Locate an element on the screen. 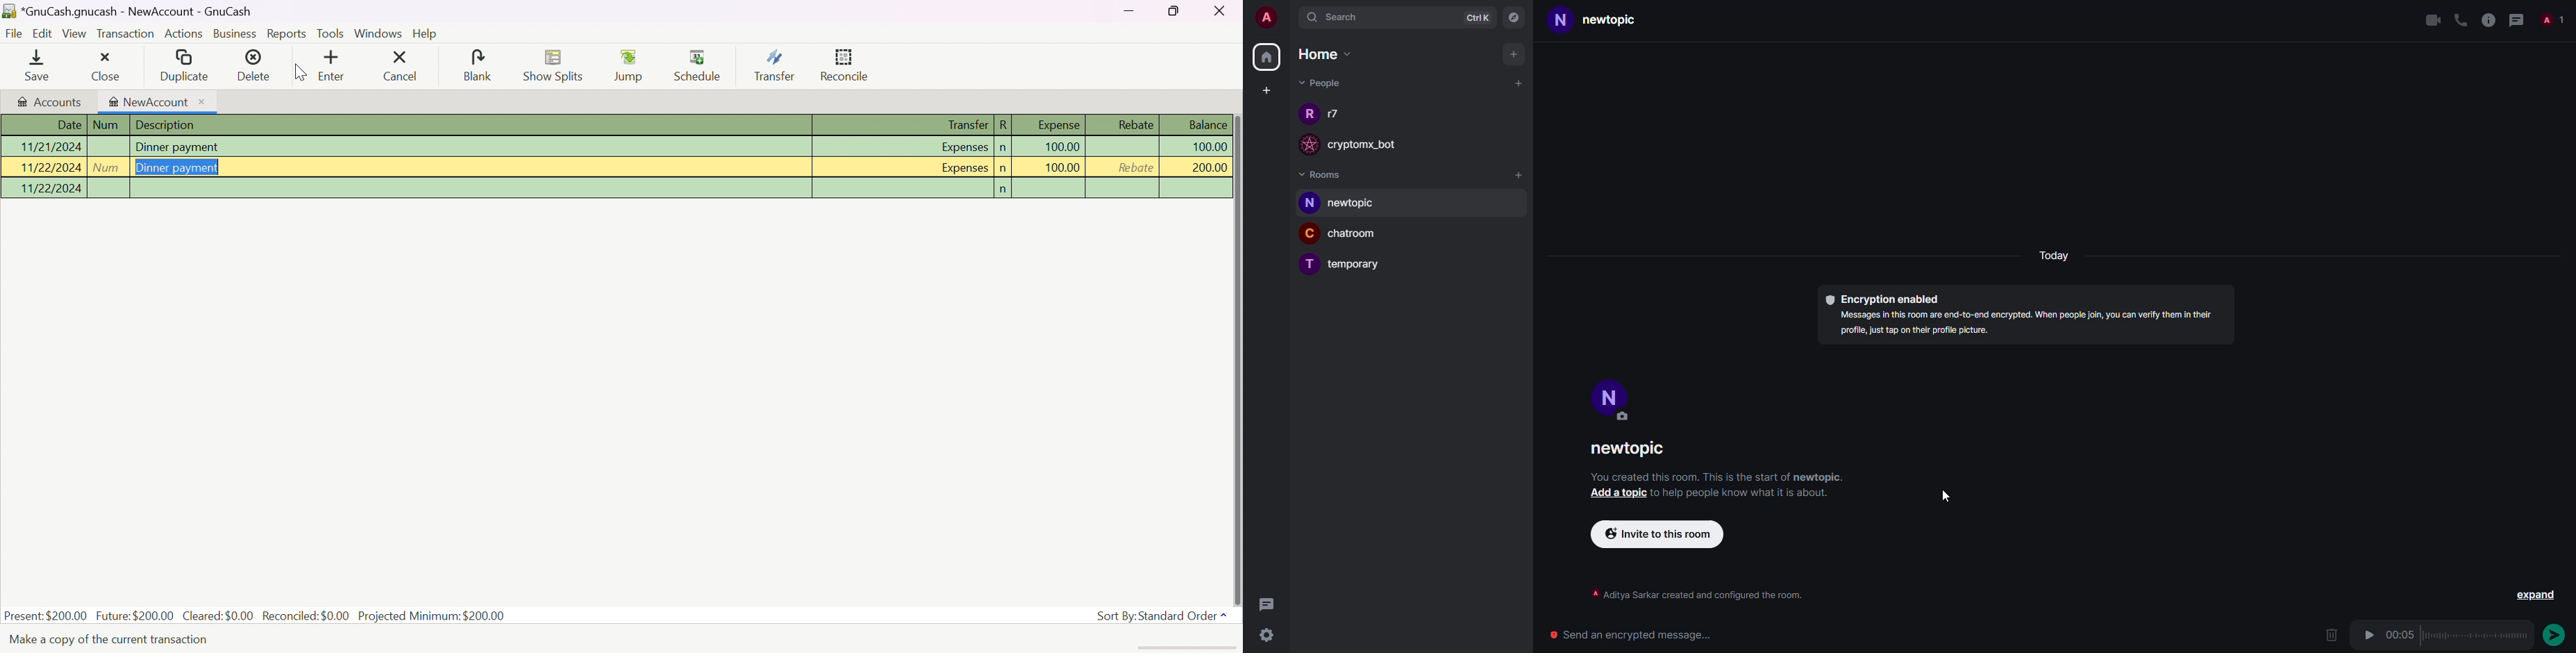  Business is located at coordinates (234, 34).